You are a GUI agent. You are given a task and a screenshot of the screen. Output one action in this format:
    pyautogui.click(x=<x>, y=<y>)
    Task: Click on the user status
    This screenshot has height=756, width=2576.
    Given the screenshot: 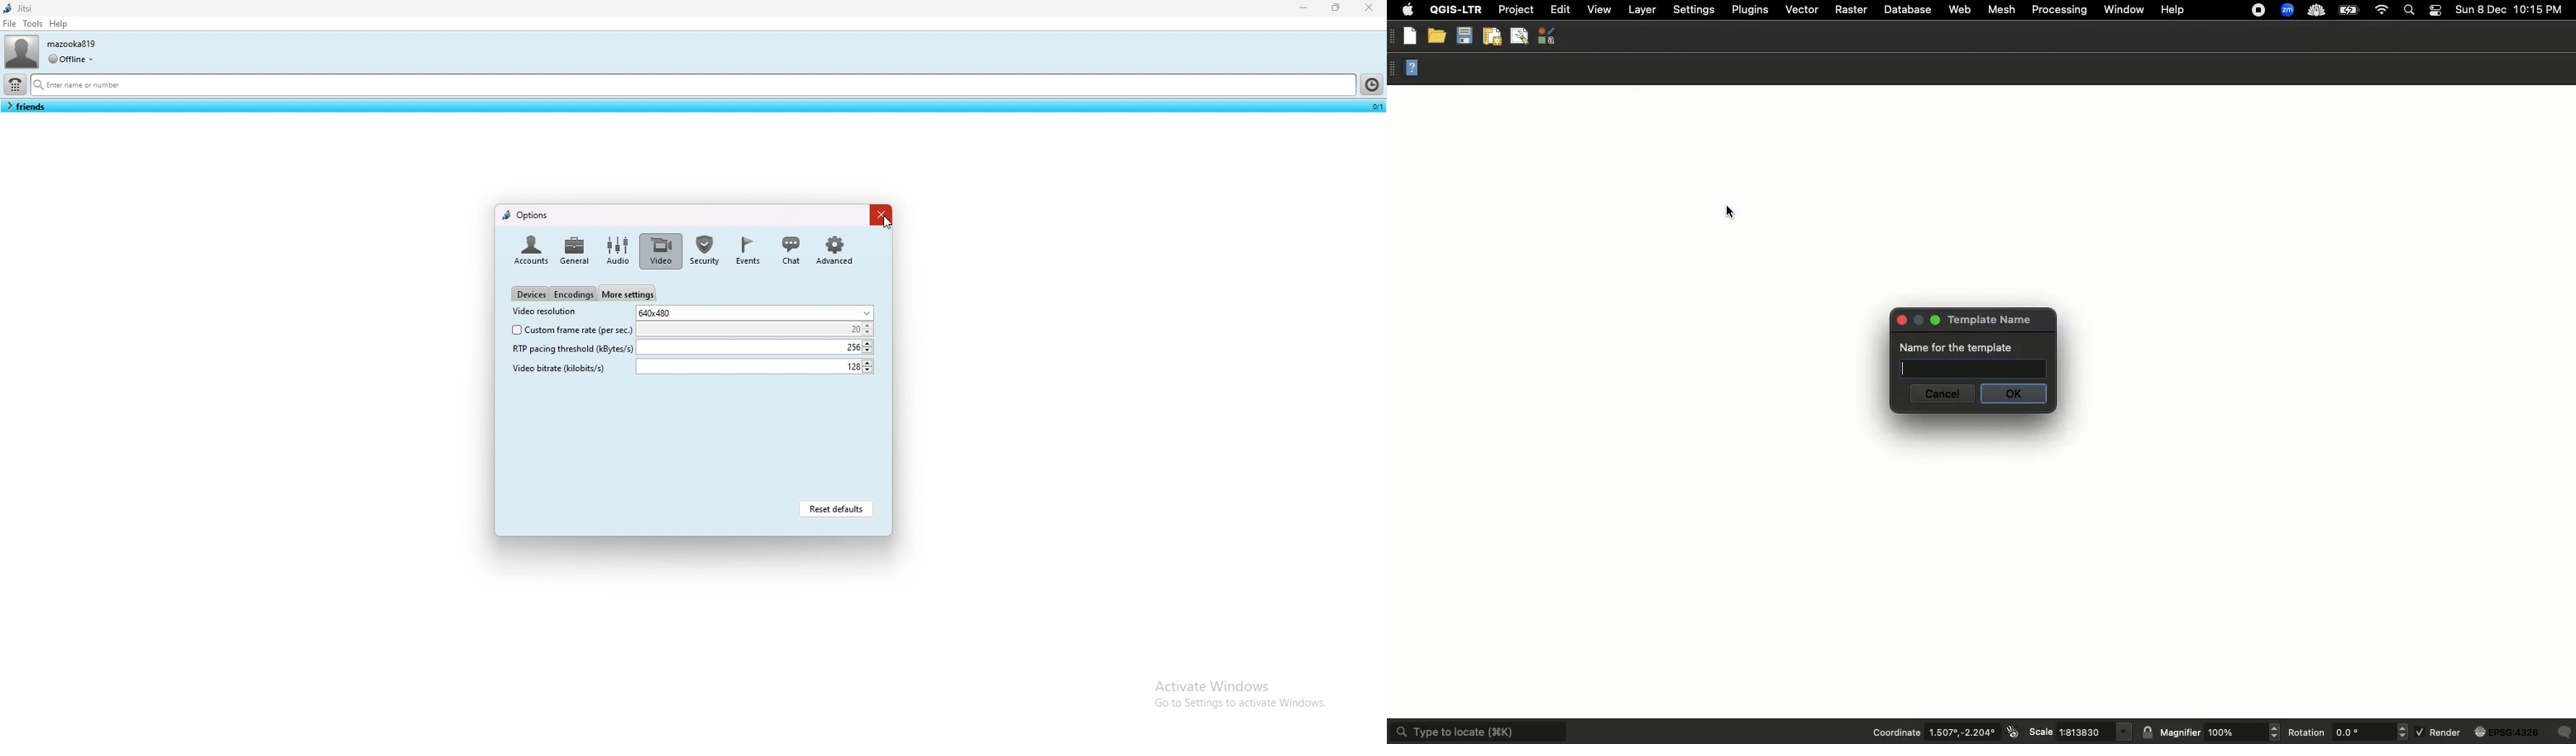 What is the action you would take?
    pyautogui.click(x=71, y=59)
    